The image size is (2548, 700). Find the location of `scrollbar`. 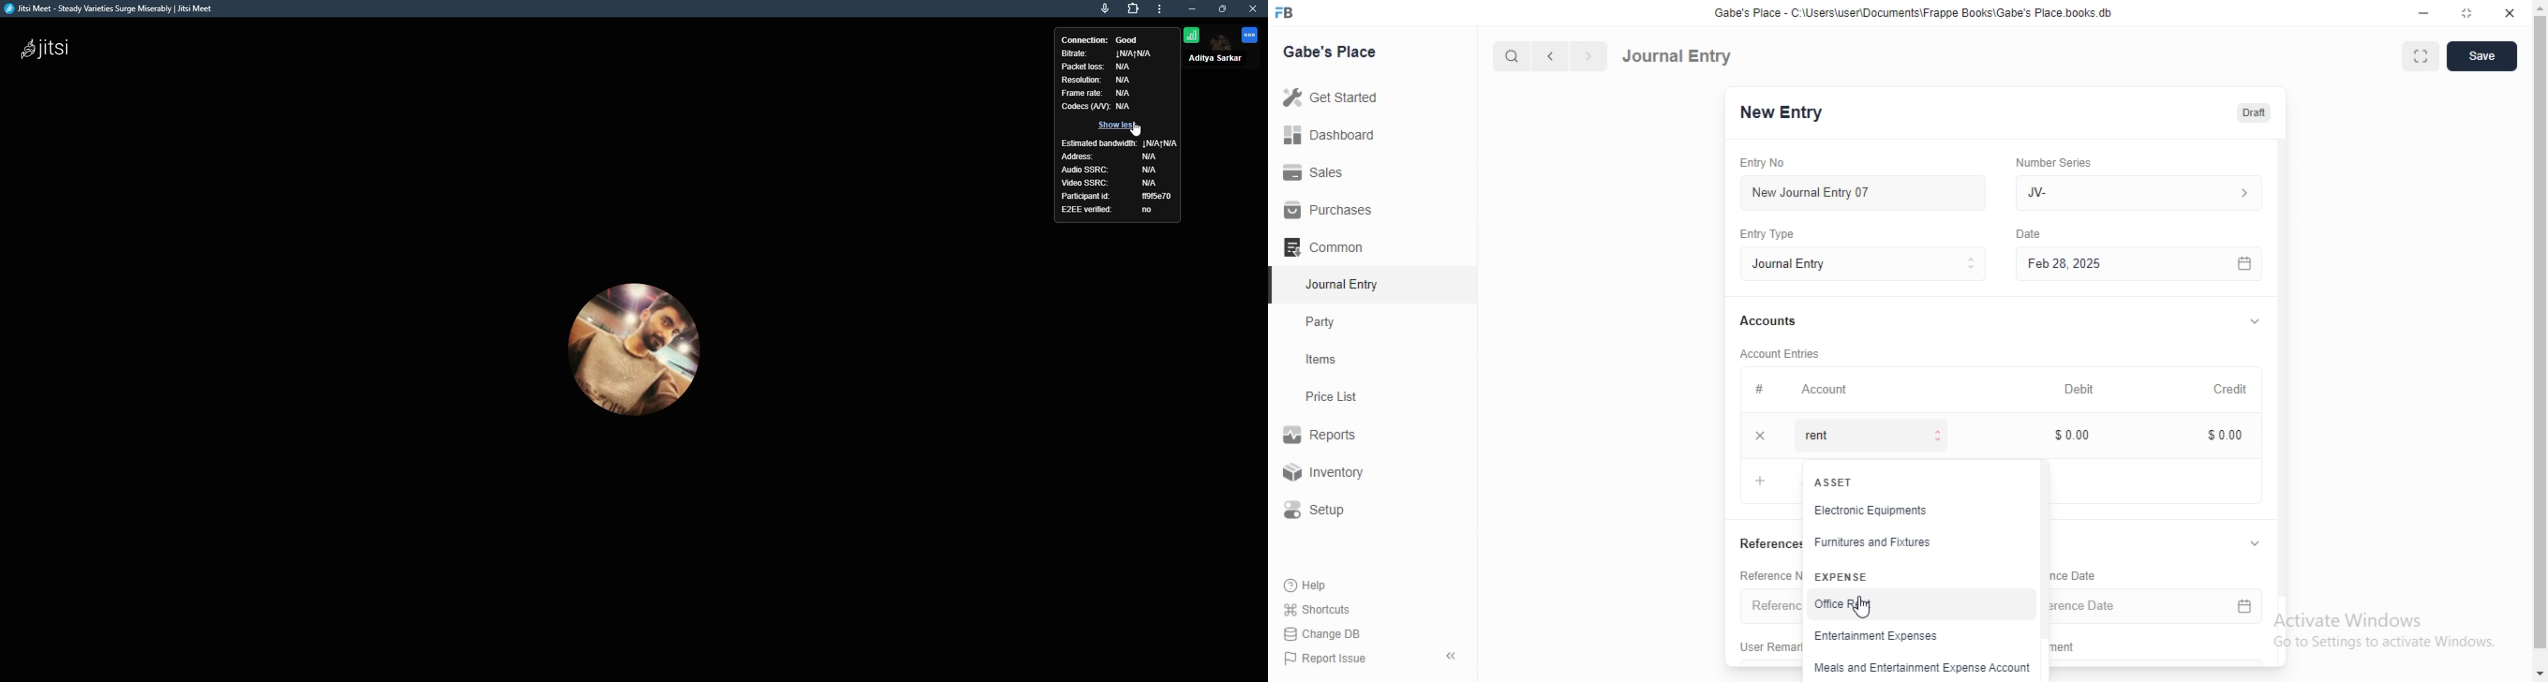

scrollbar is located at coordinates (2540, 332).